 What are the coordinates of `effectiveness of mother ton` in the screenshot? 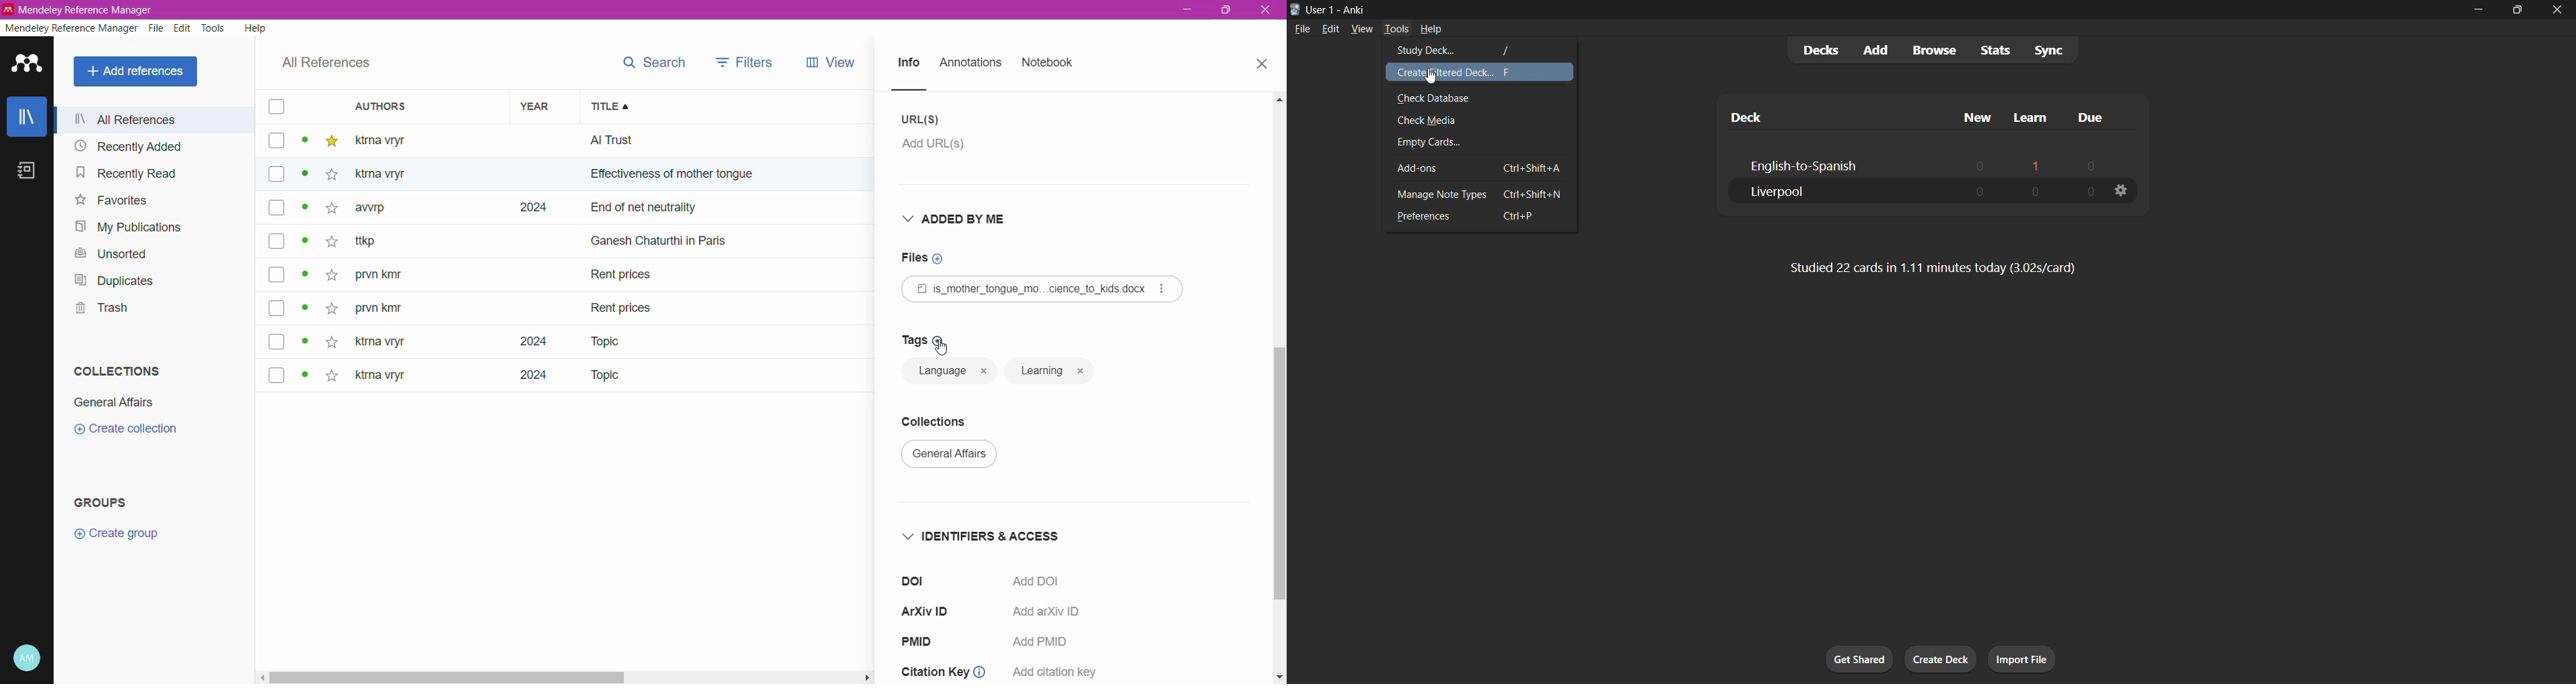 It's located at (656, 177).